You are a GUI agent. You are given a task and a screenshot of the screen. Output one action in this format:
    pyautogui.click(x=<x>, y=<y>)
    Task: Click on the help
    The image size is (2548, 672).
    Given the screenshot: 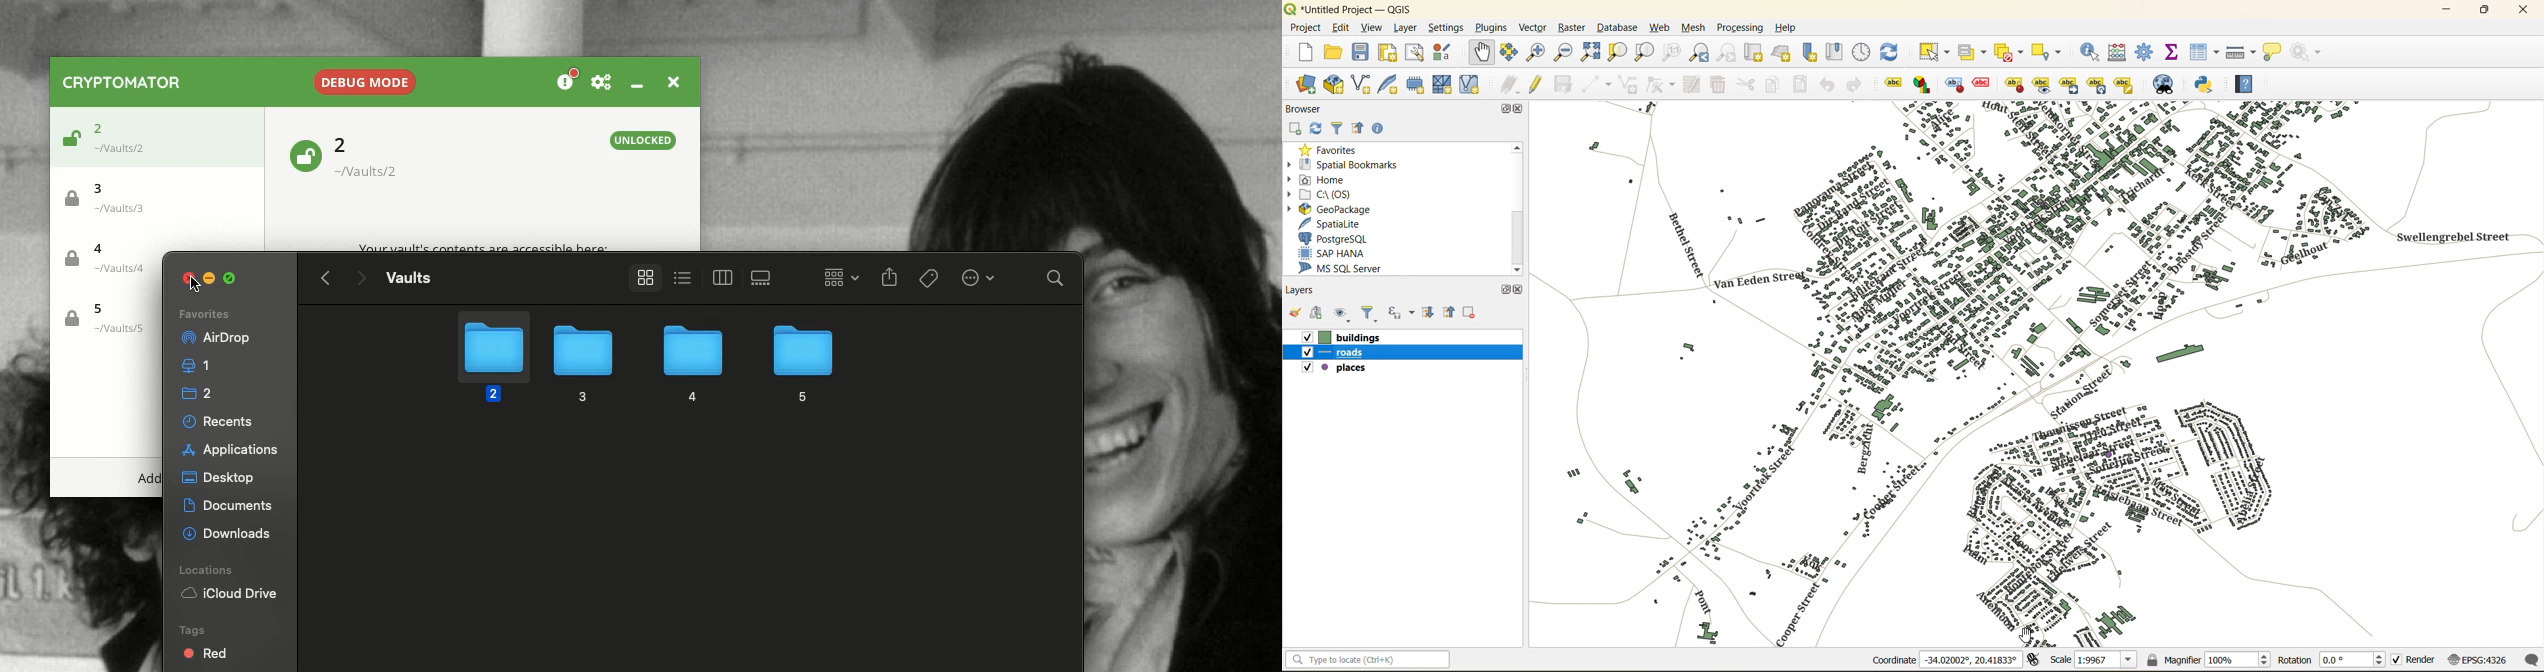 What is the action you would take?
    pyautogui.click(x=1790, y=28)
    